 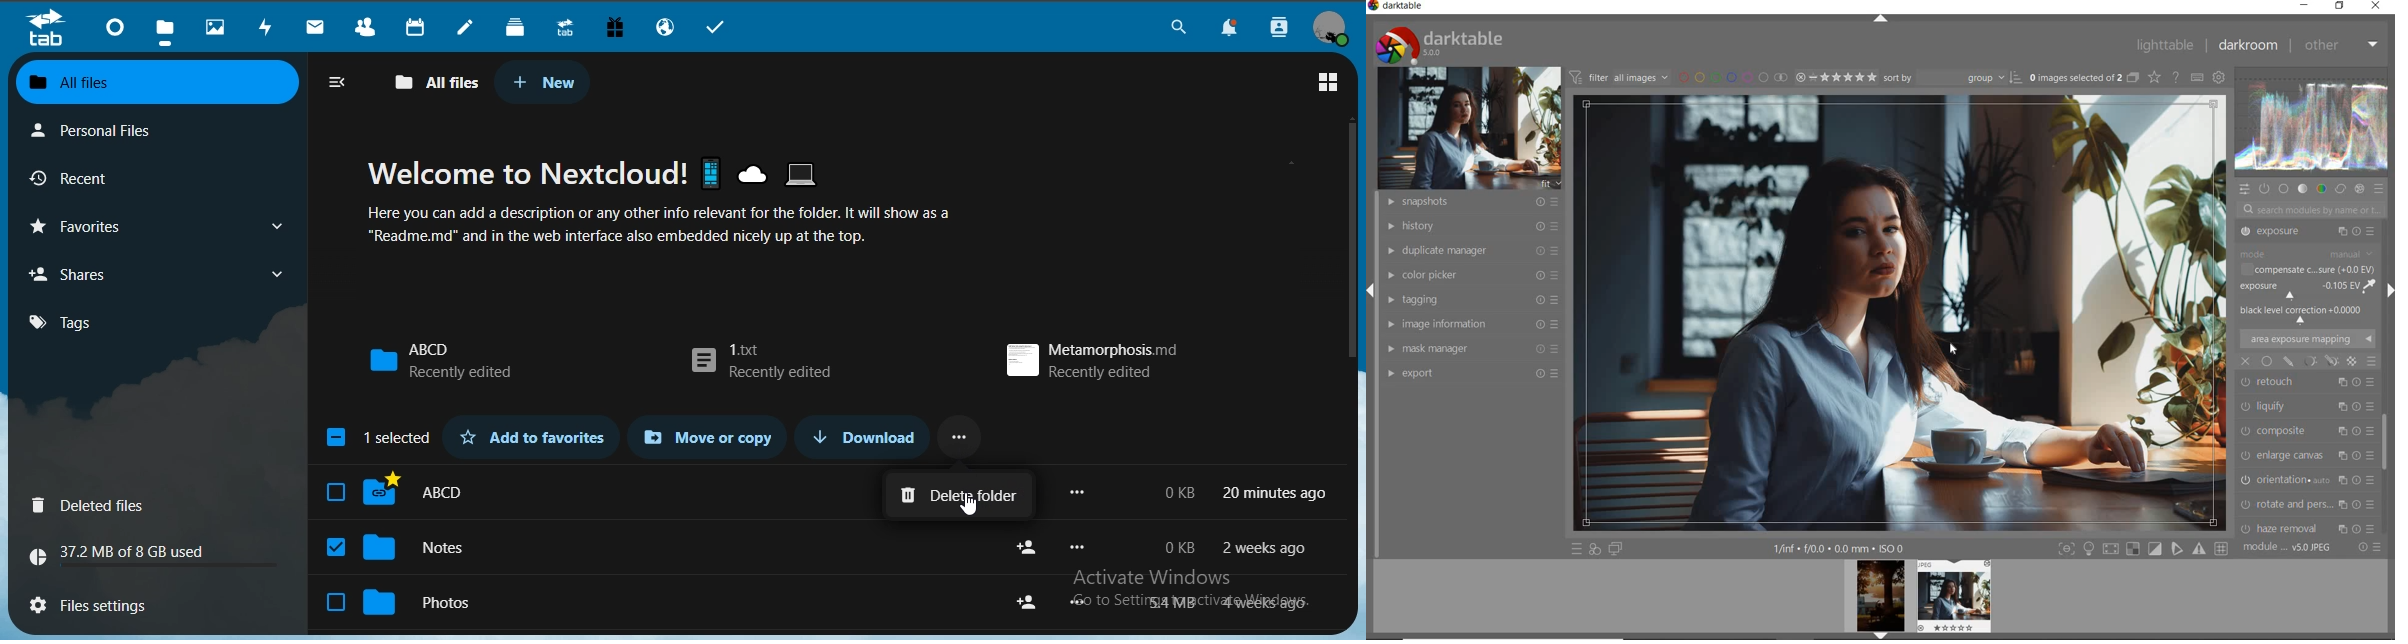 What do you see at coordinates (417, 26) in the screenshot?
I see `calendar` at bounding box center [417, 26].